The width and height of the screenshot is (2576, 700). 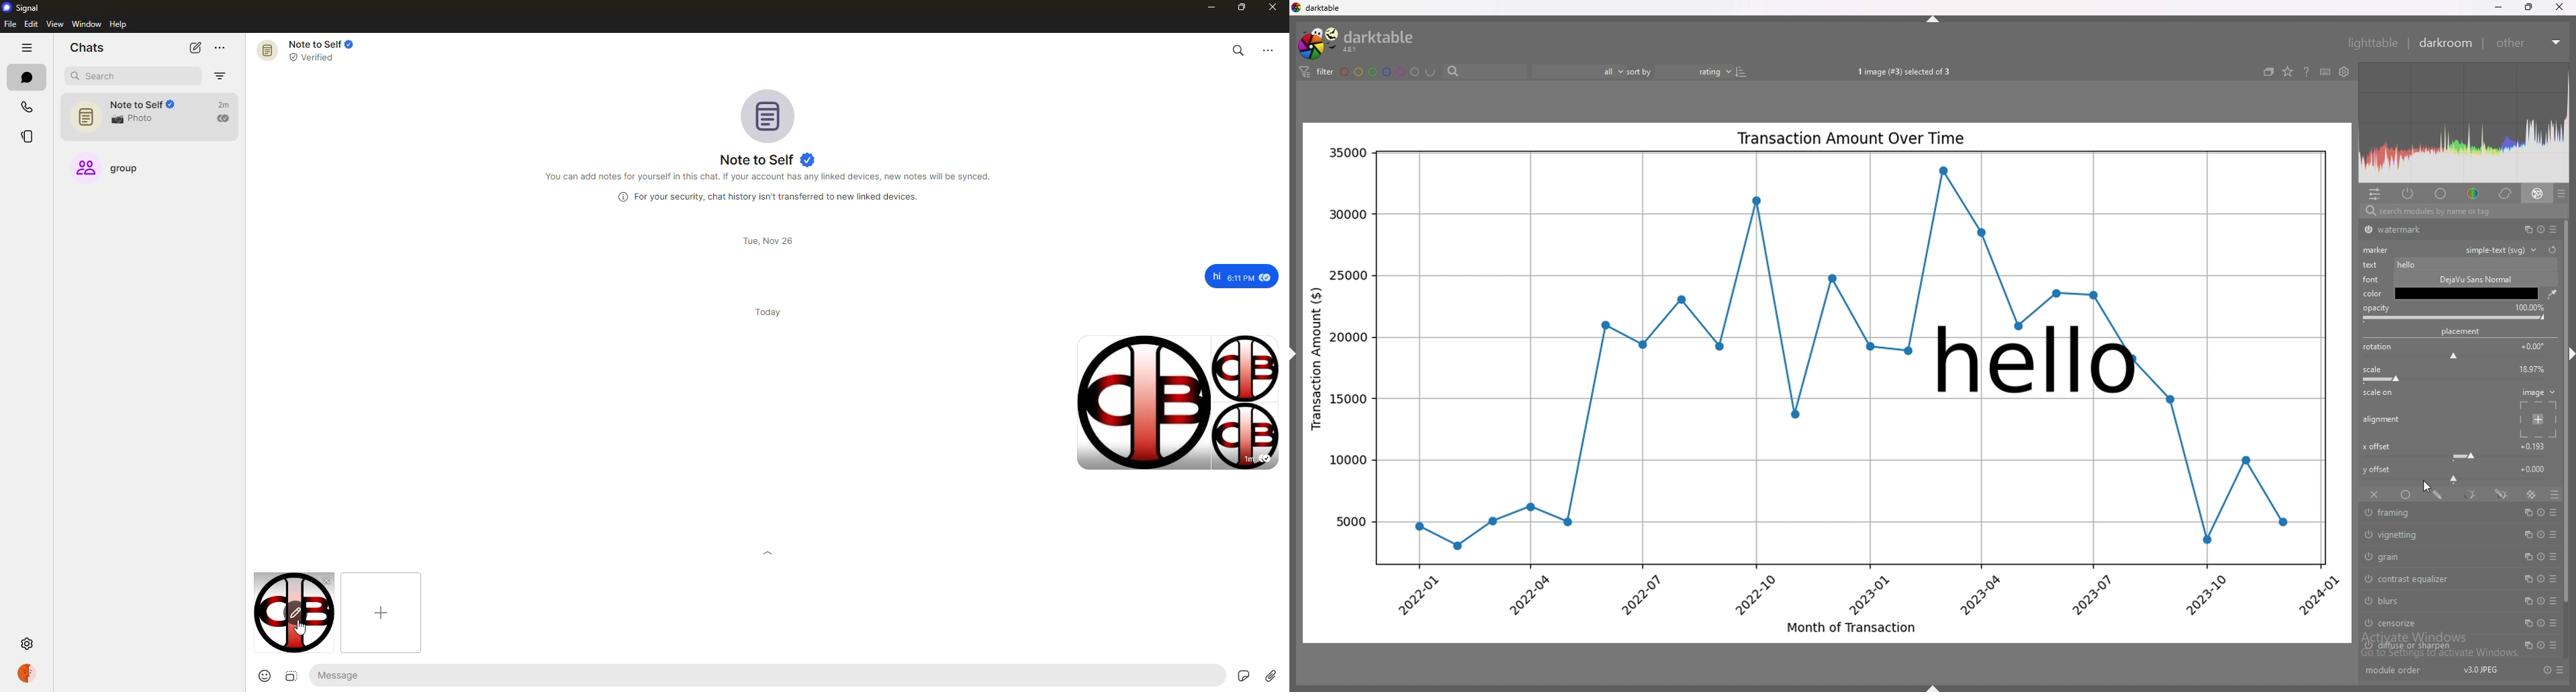 I want to click on message, so click(x=384, y=675).